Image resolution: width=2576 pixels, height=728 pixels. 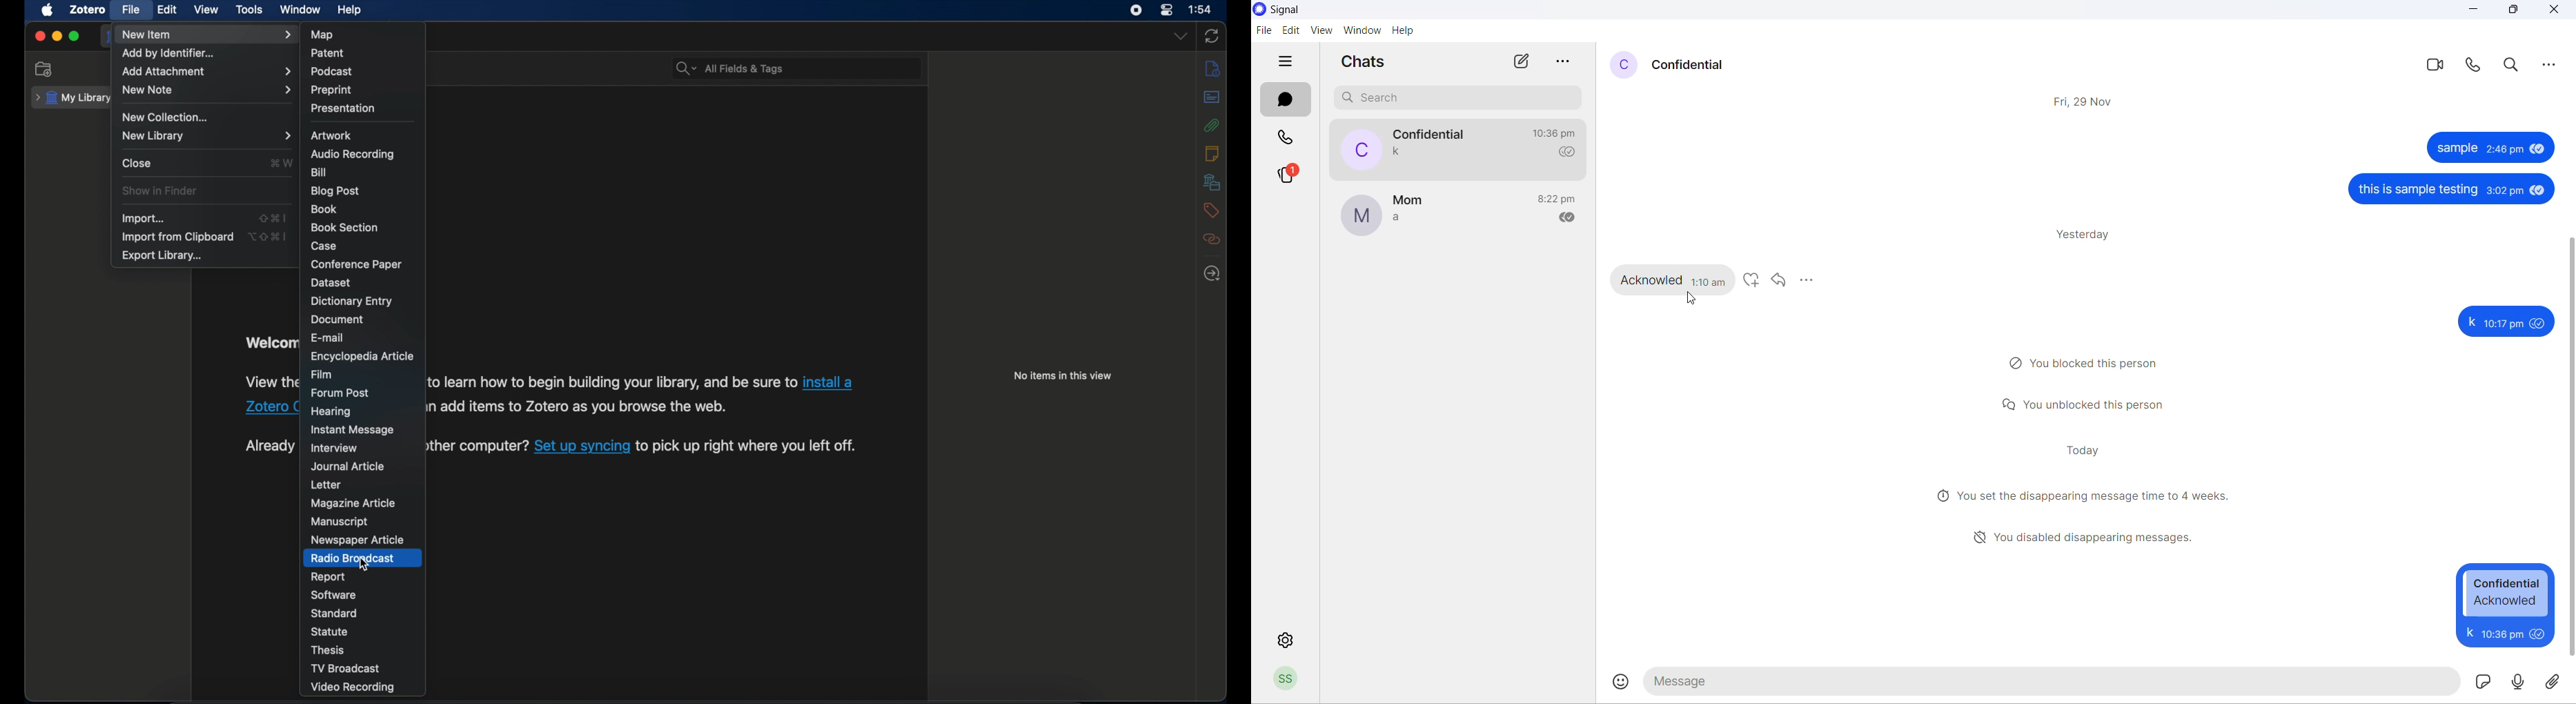 What do you see at coordinates (328, 52) in the screenshot?
I see `patent` at bounding box center [328, 52].